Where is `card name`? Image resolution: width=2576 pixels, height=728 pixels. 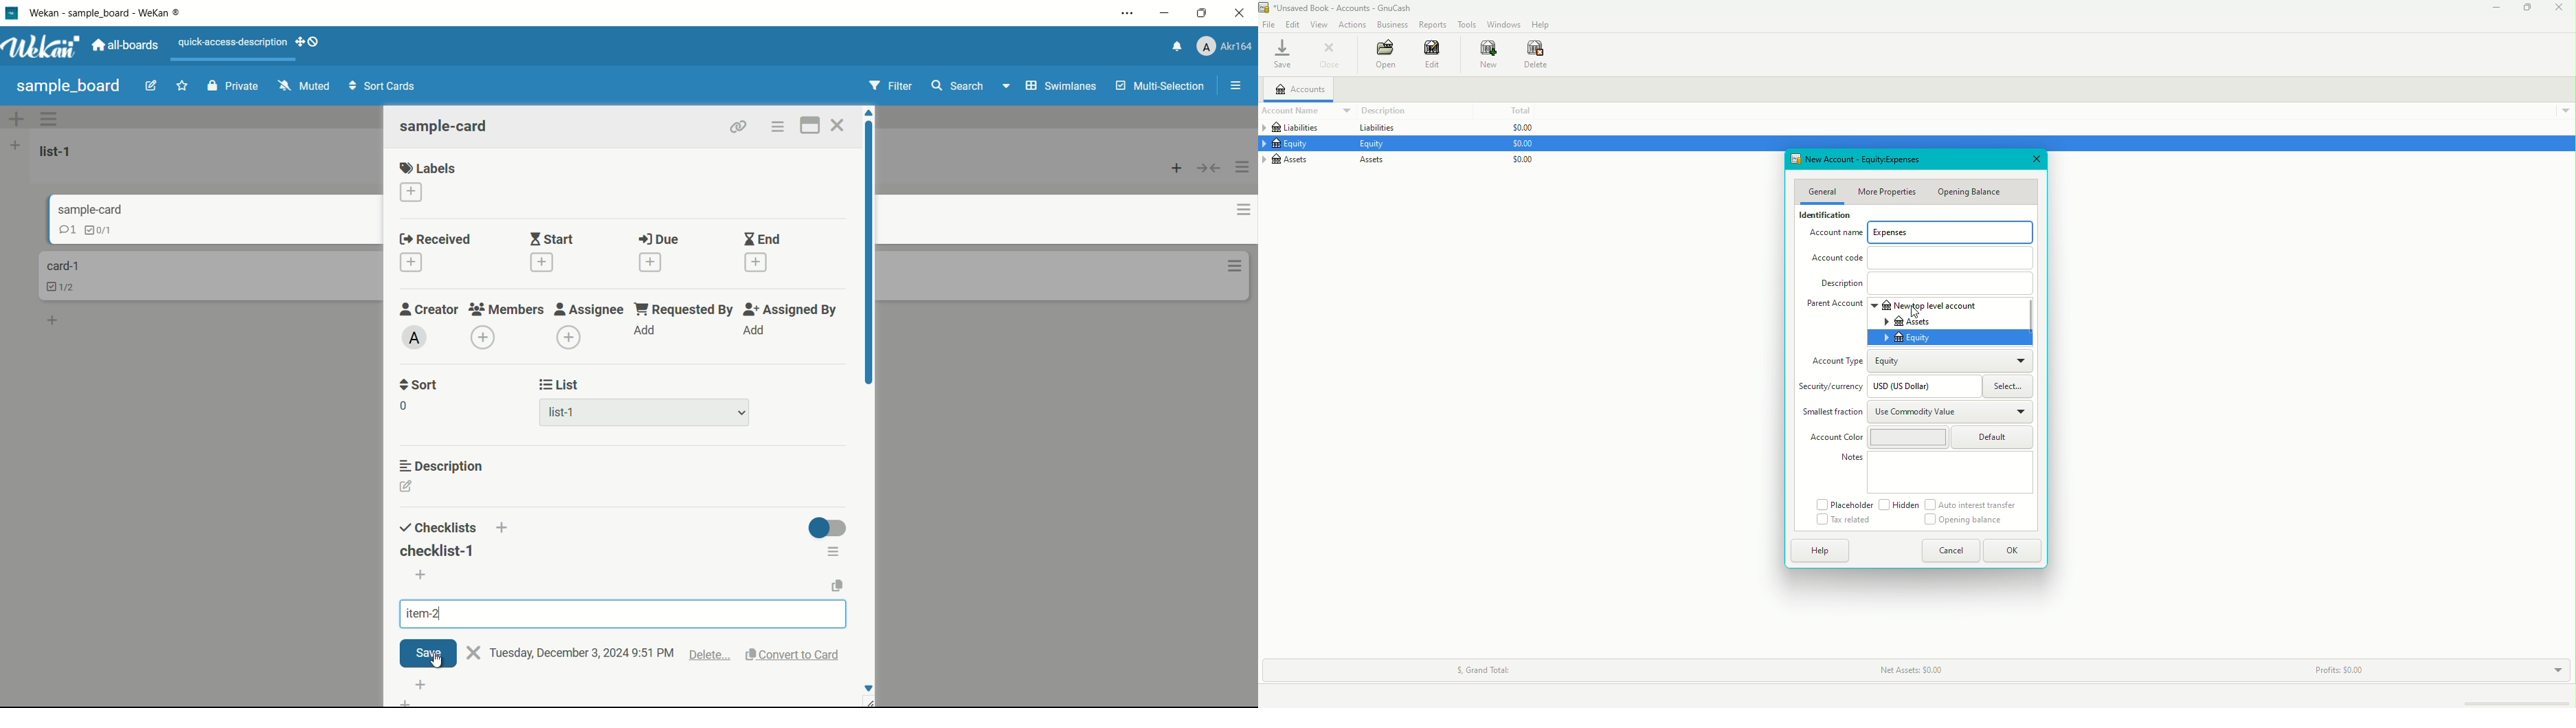
card name is located at coordinates (445, 125).